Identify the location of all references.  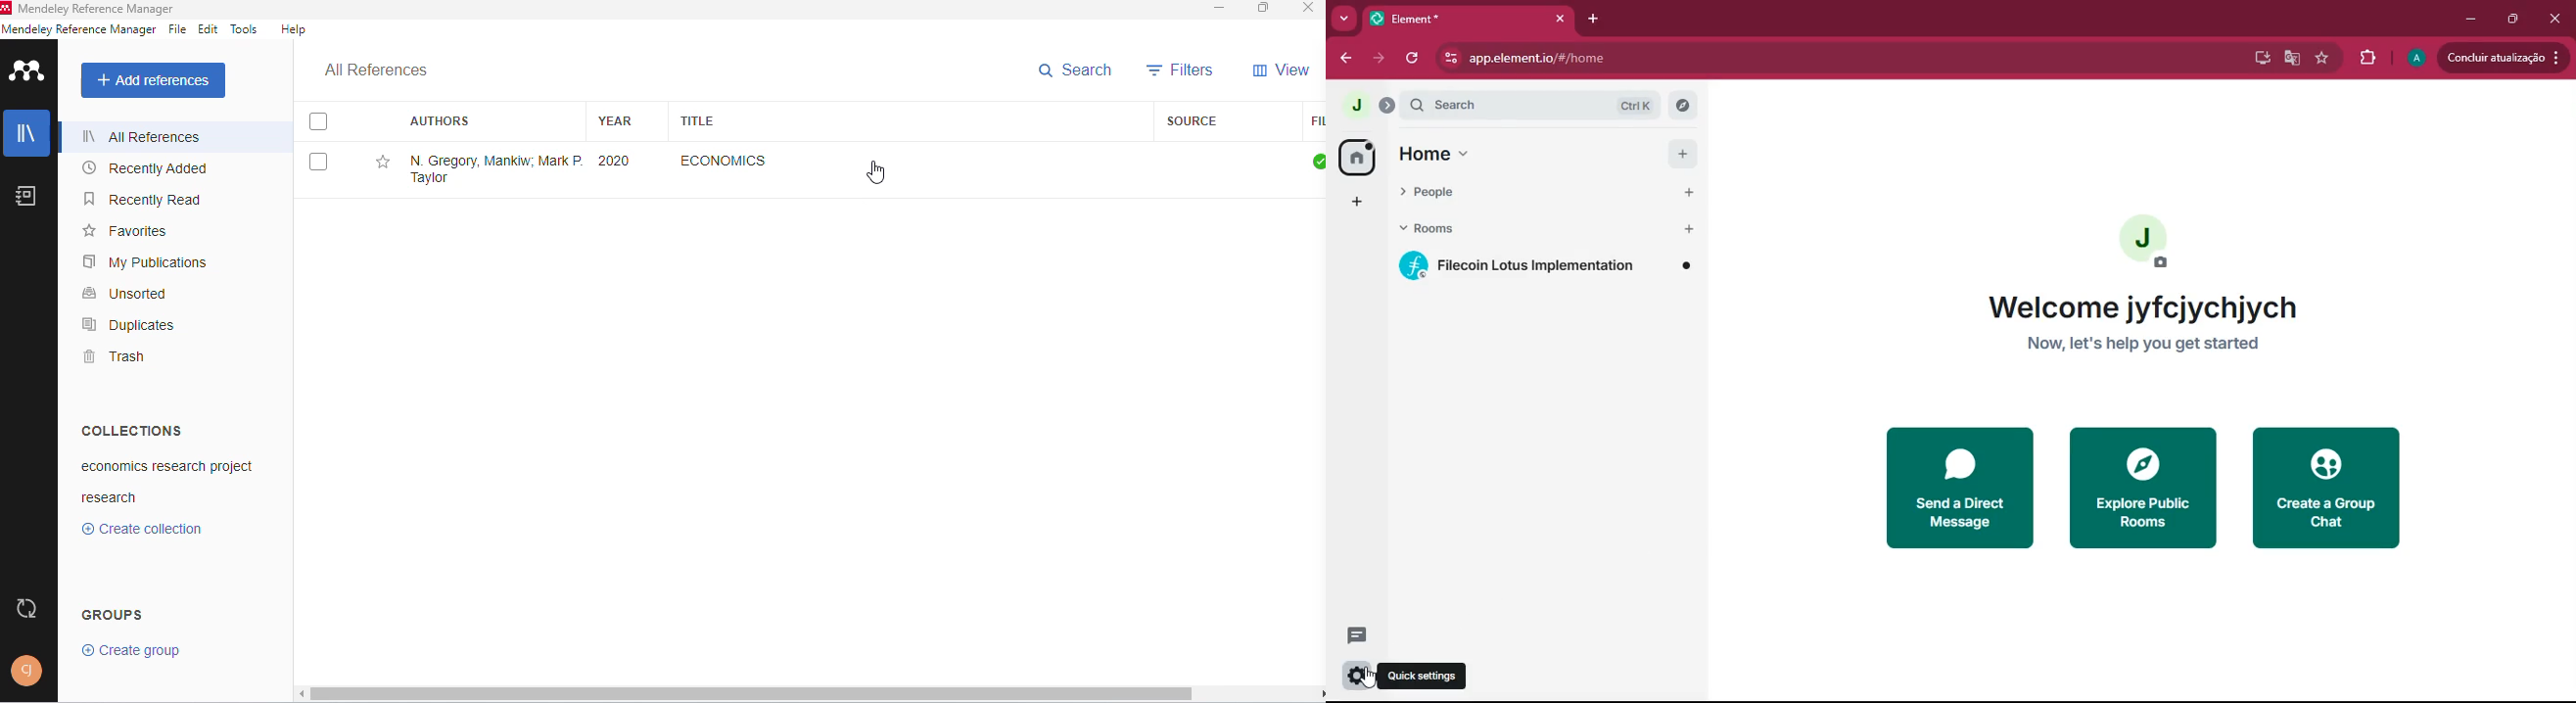
(143, 136).